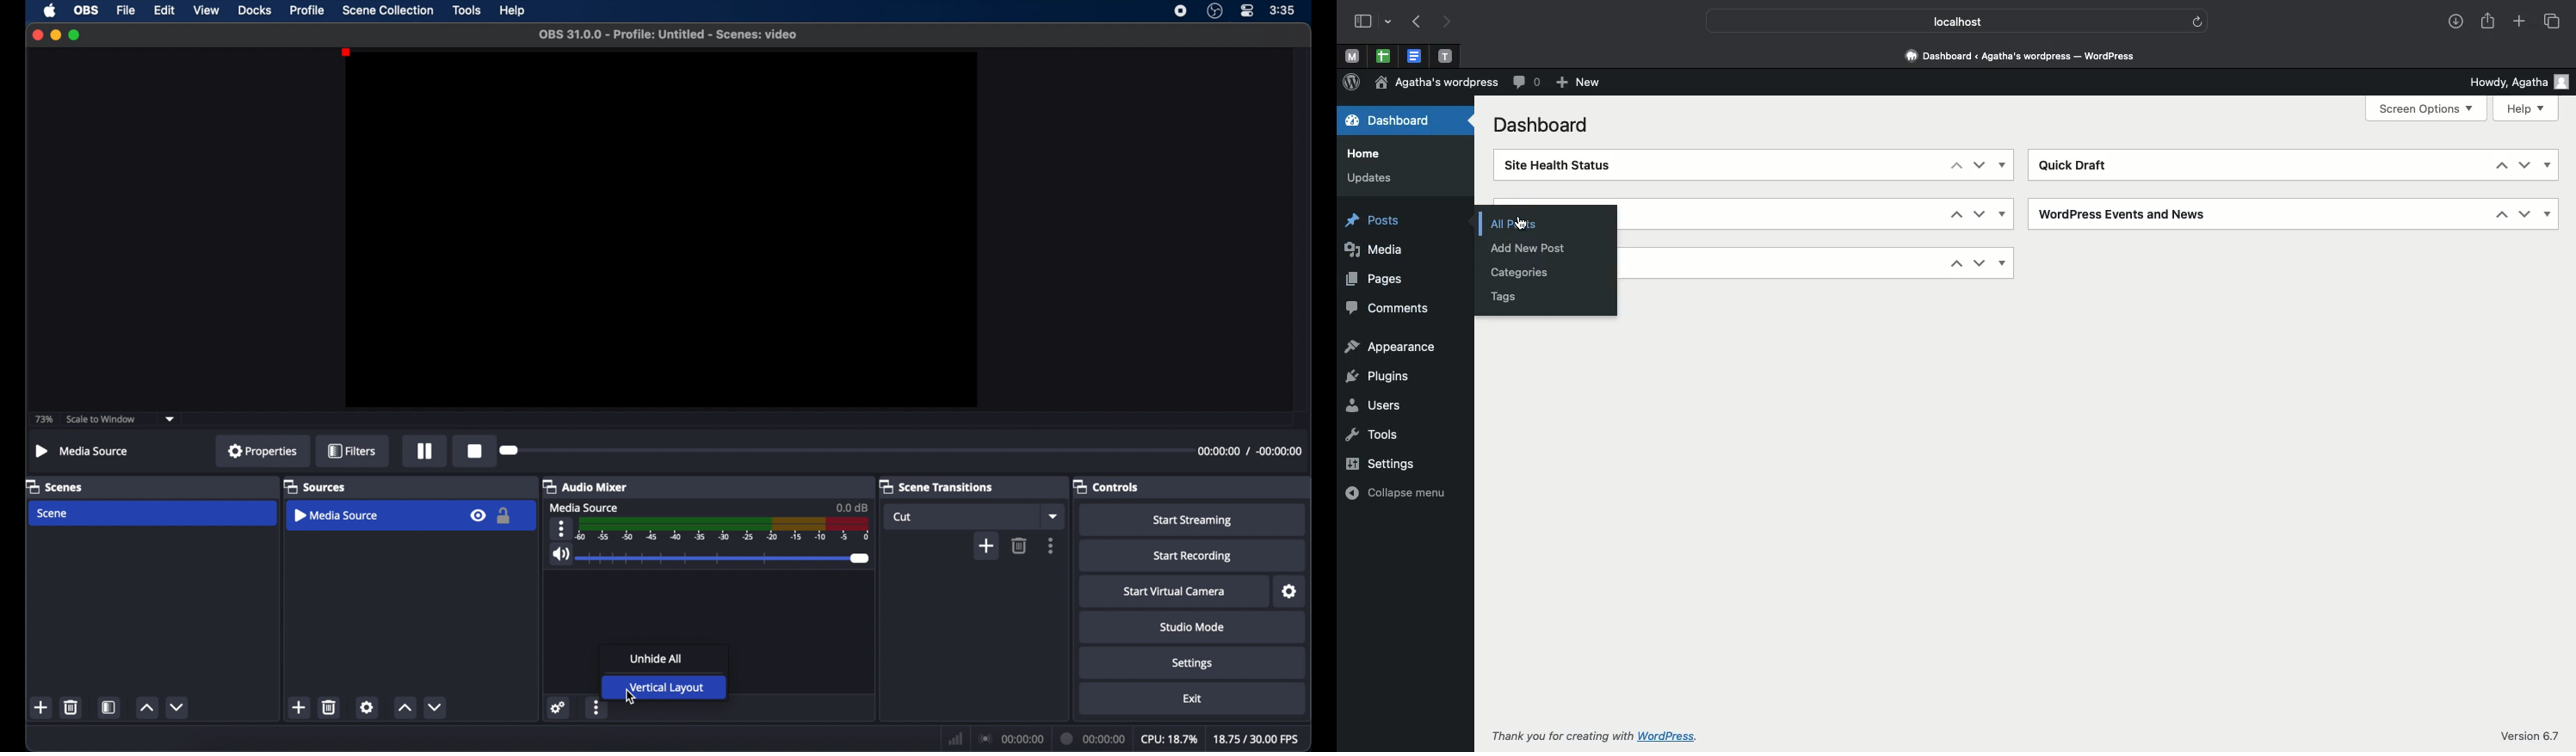  I want to click on cursor, so click(630, 696).